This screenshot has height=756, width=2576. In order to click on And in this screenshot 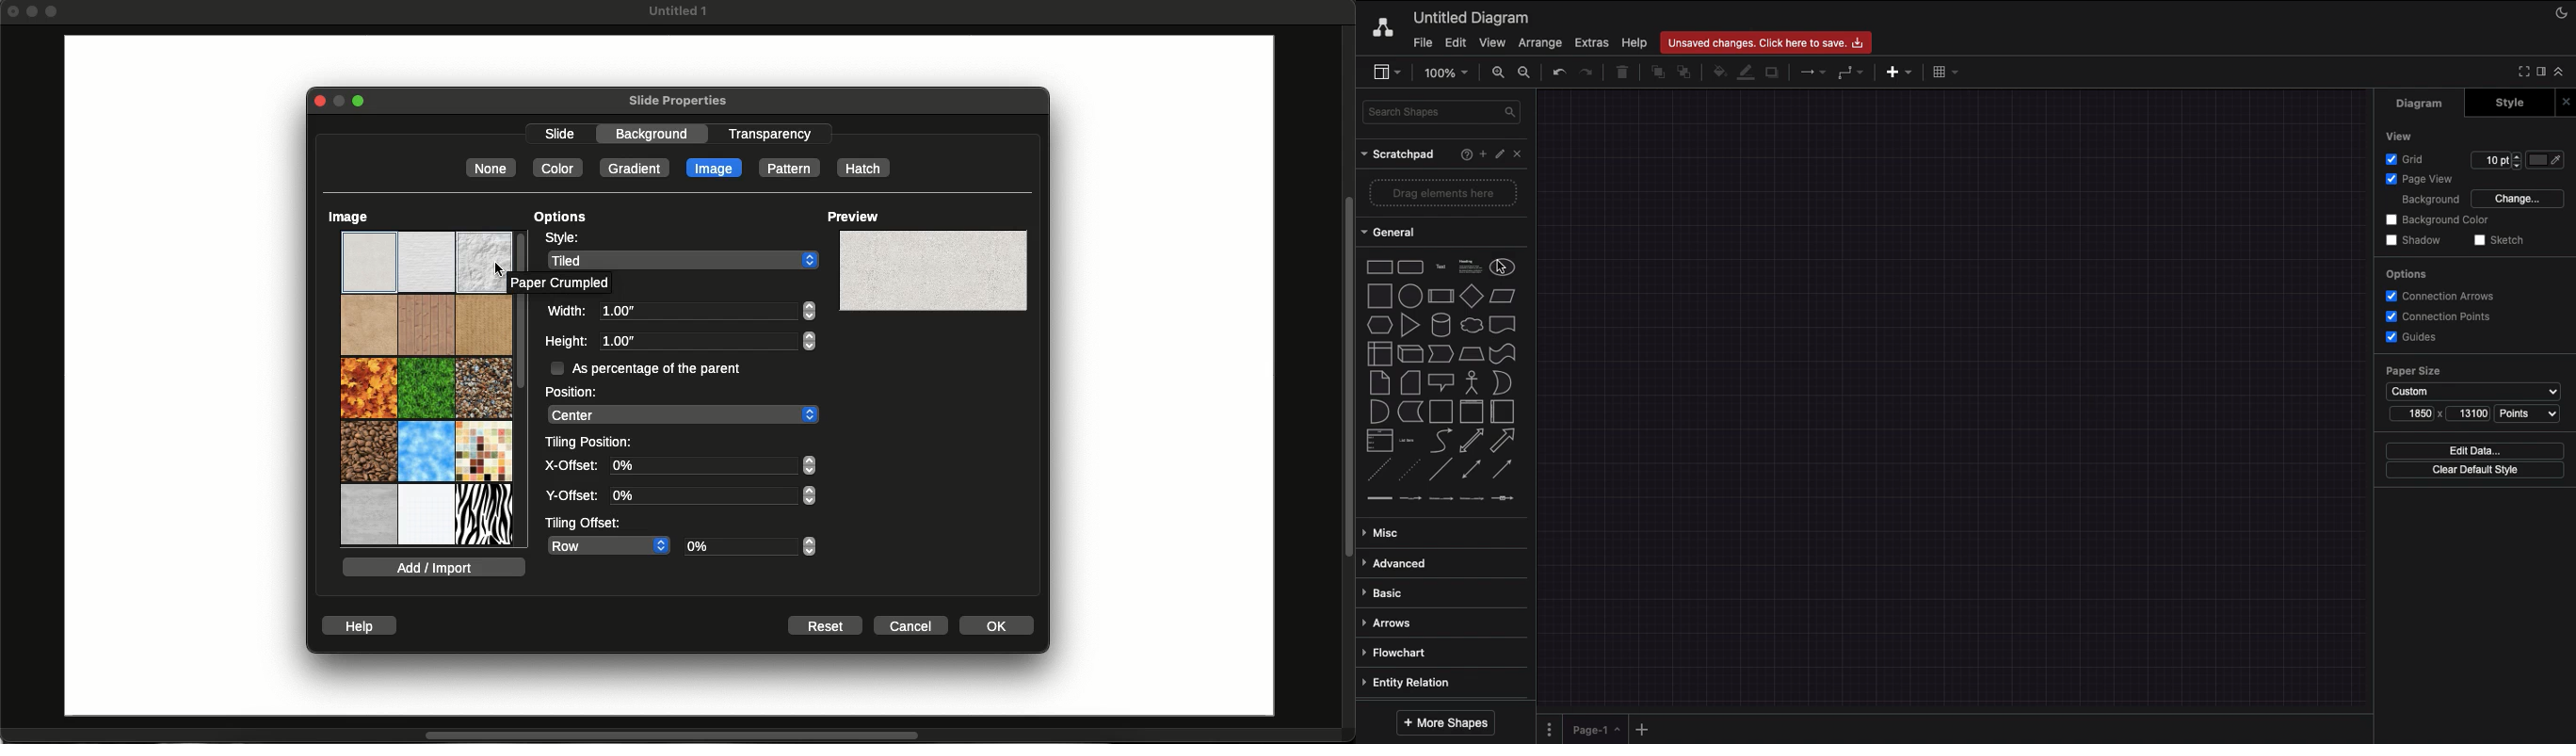, I will do `click(1380, 413)`.